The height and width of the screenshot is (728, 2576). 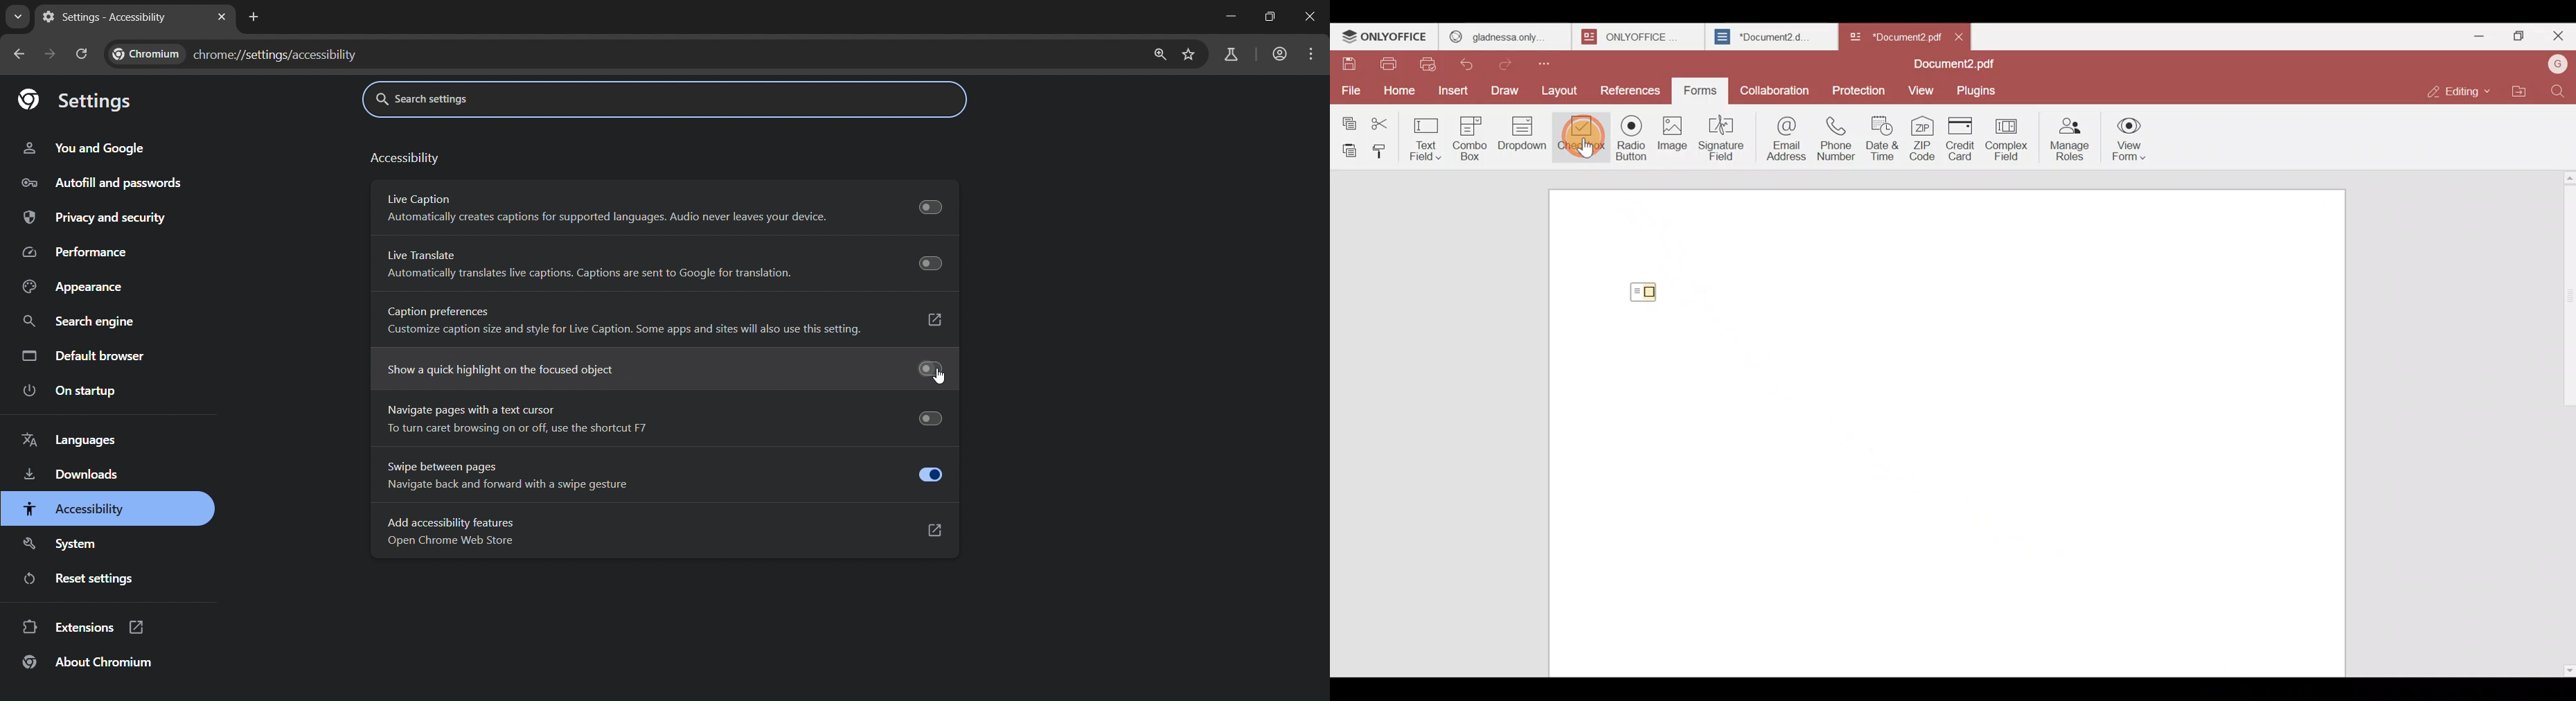 I want to click on Image, so click(x=1674, y=143).